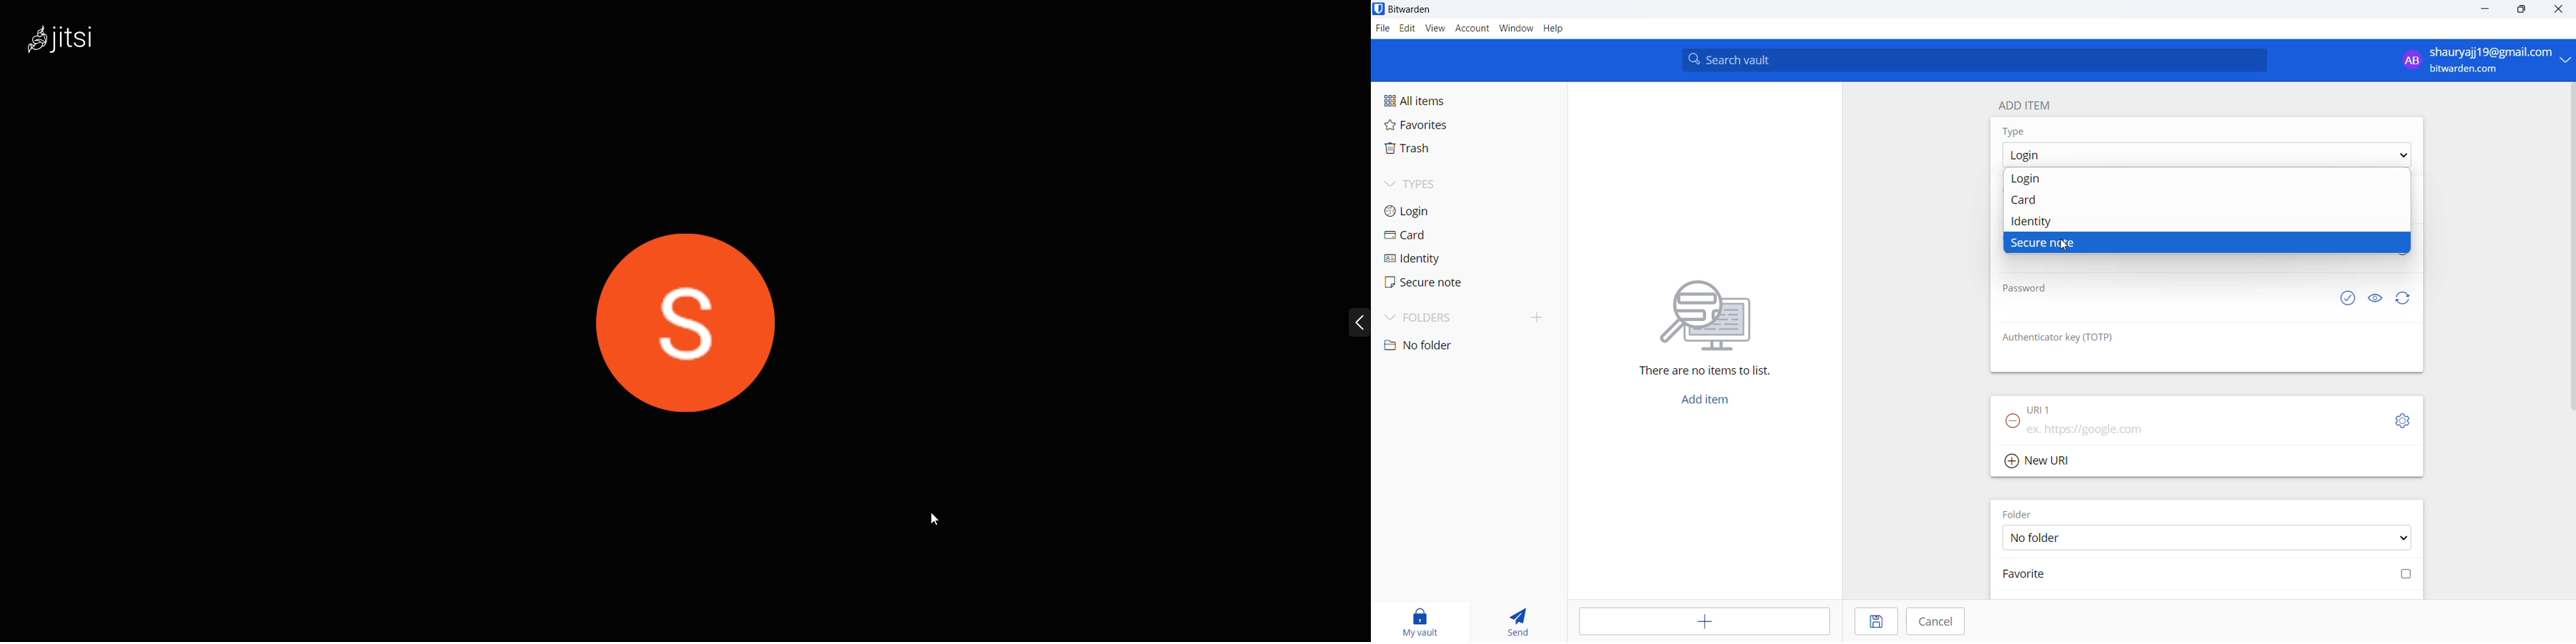 The image size is (2576, 644). Describe the element at coordinates (2186, 428) in the screenshot. I see `url textbox` at that location.